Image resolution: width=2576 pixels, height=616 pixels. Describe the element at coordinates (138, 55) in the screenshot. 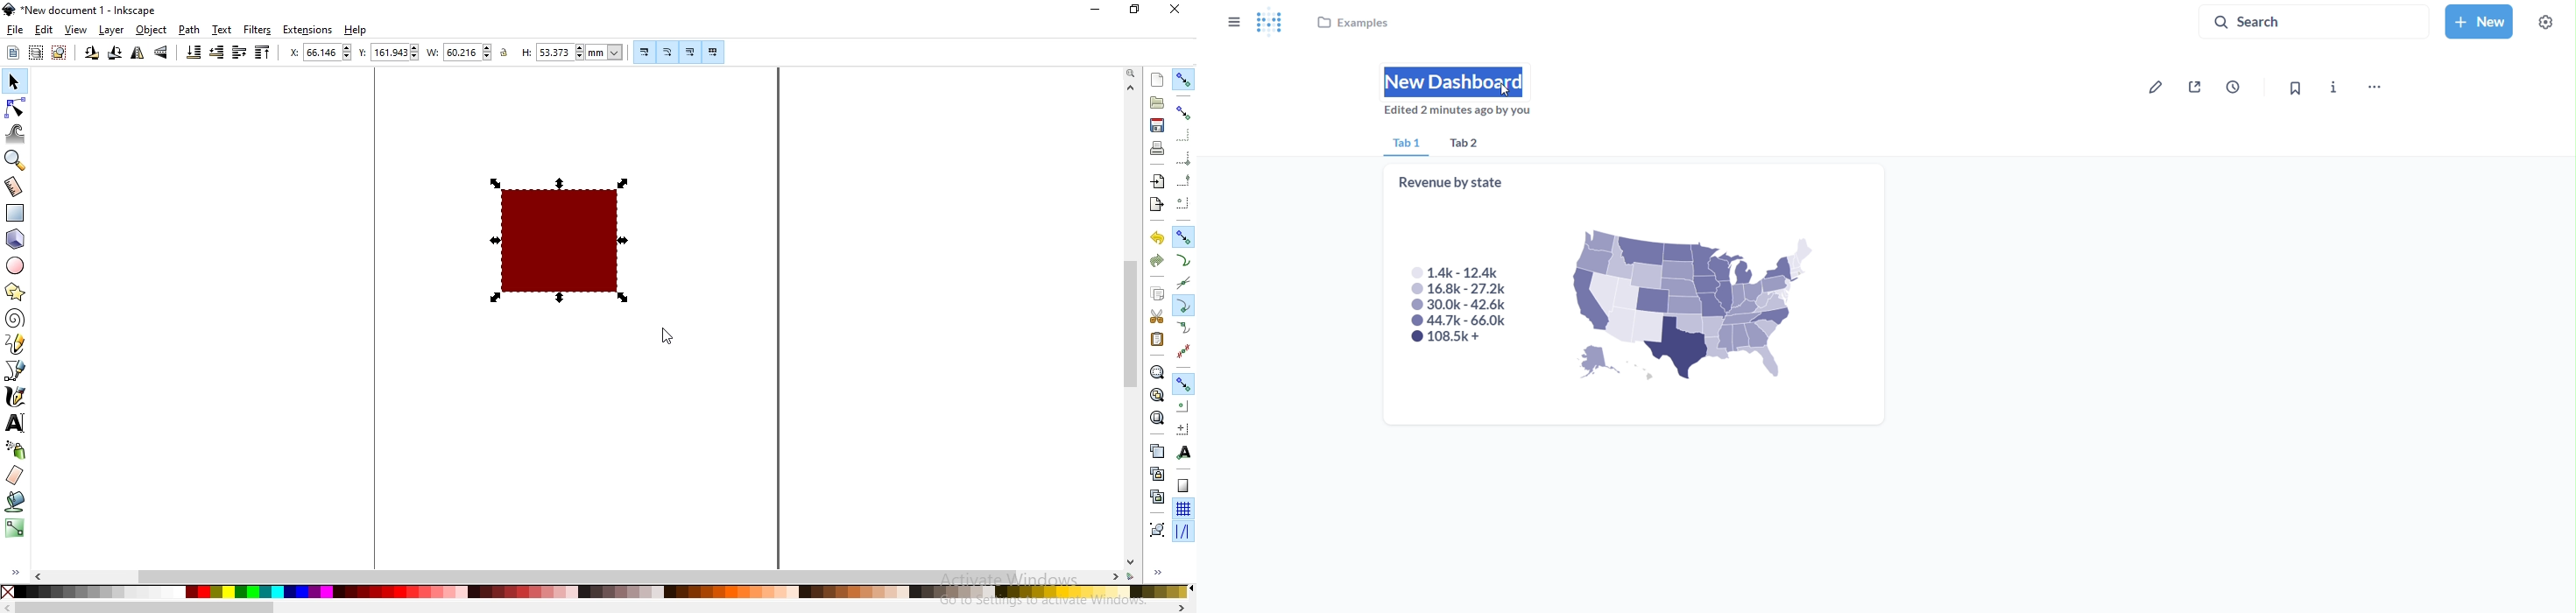

I see `flip horizontally` at that location.